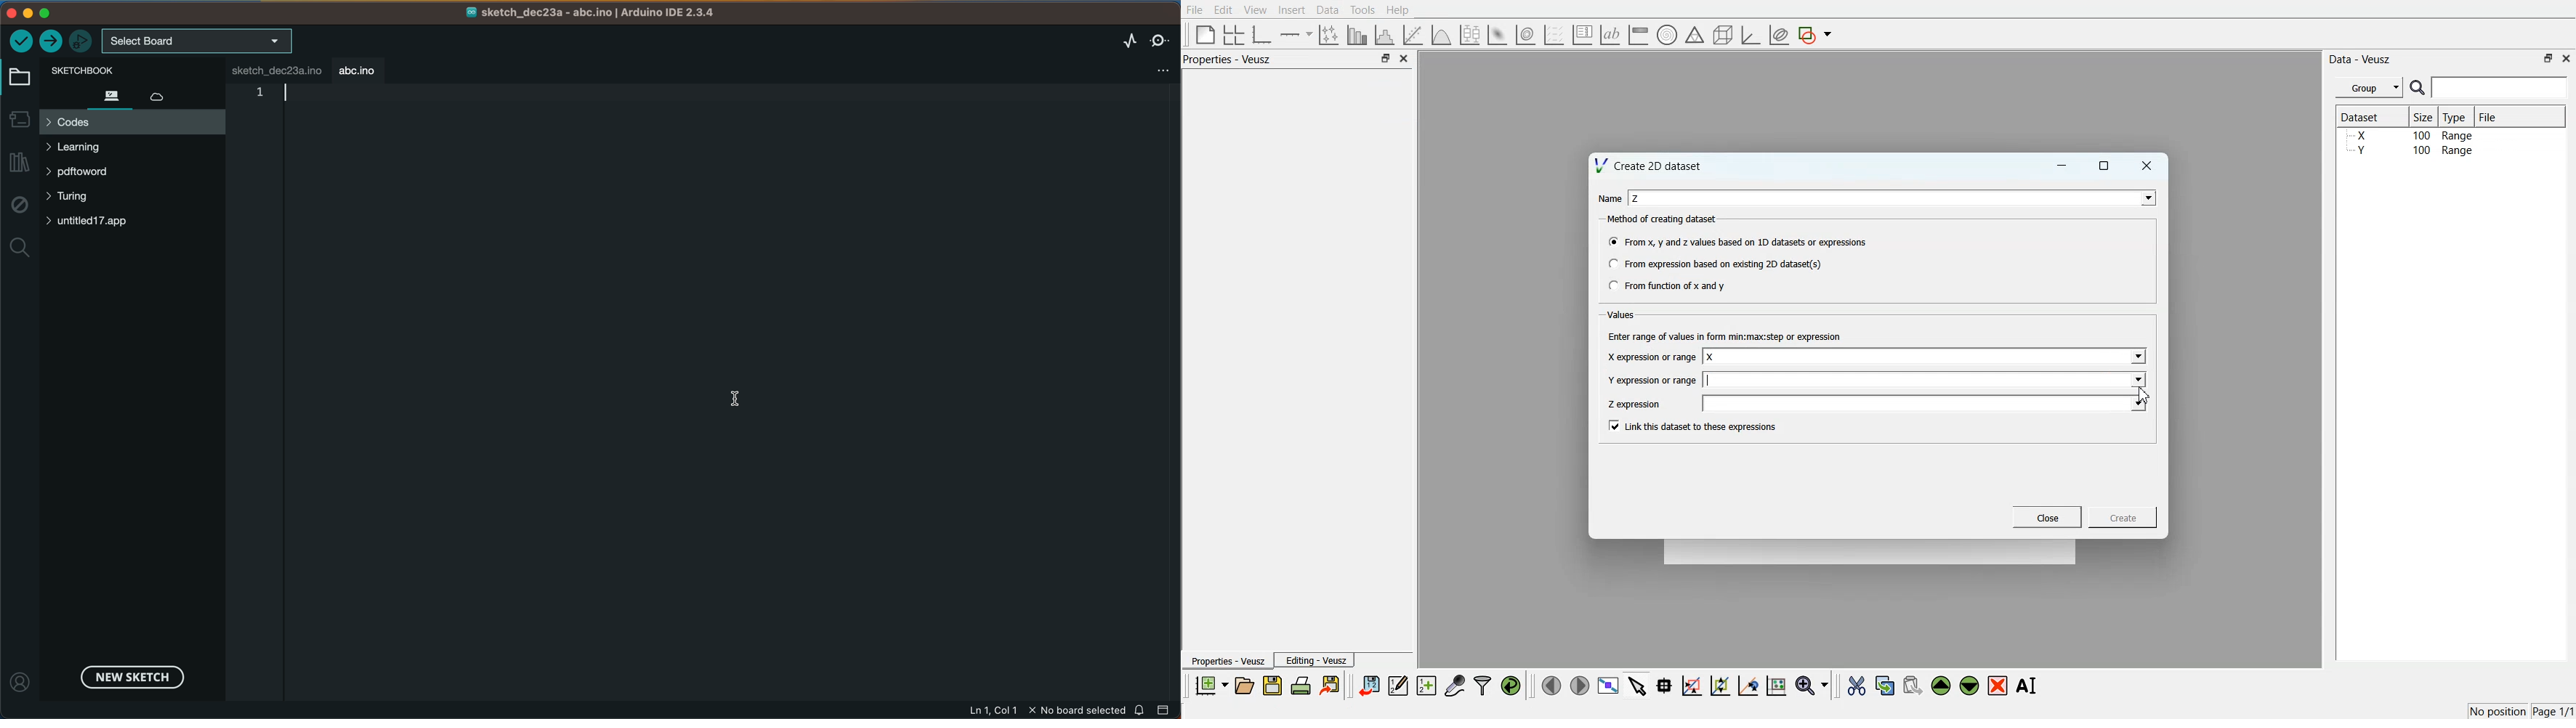  Describe the element at coordinates (20, 249) in the screenshot. I see `search` at that location.